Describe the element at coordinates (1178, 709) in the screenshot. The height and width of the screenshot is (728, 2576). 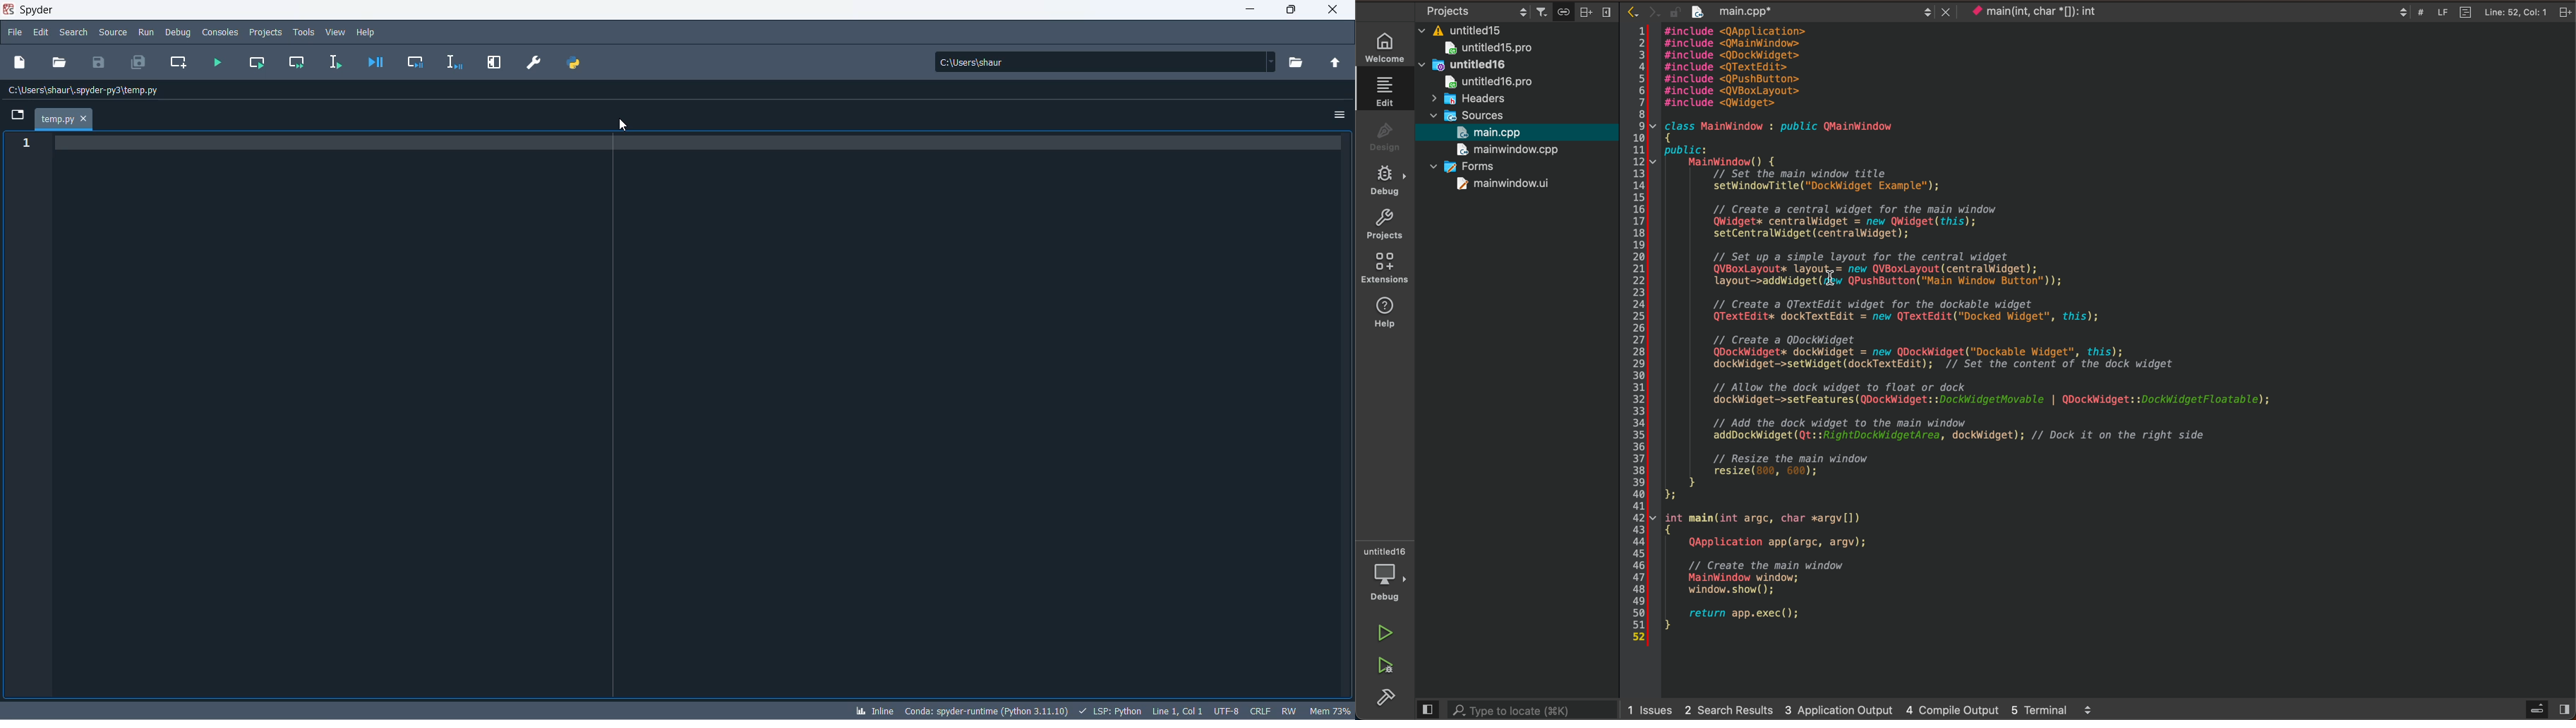
I see `line and column number` at that location.